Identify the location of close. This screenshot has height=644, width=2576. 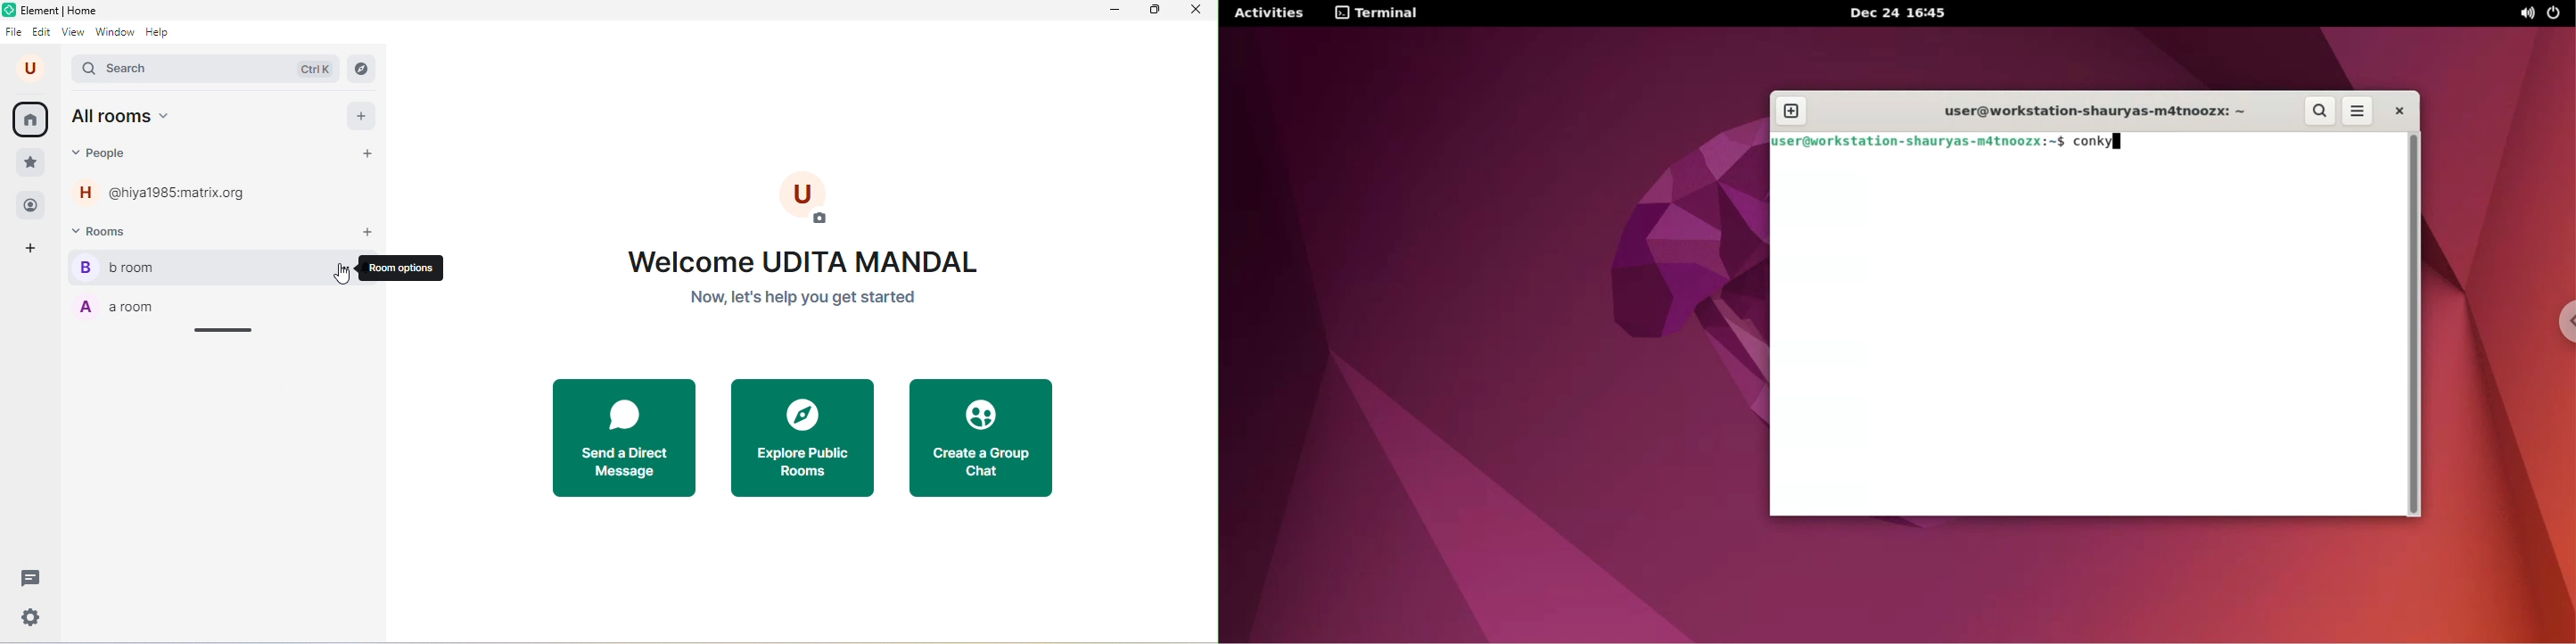
(1195, 10).